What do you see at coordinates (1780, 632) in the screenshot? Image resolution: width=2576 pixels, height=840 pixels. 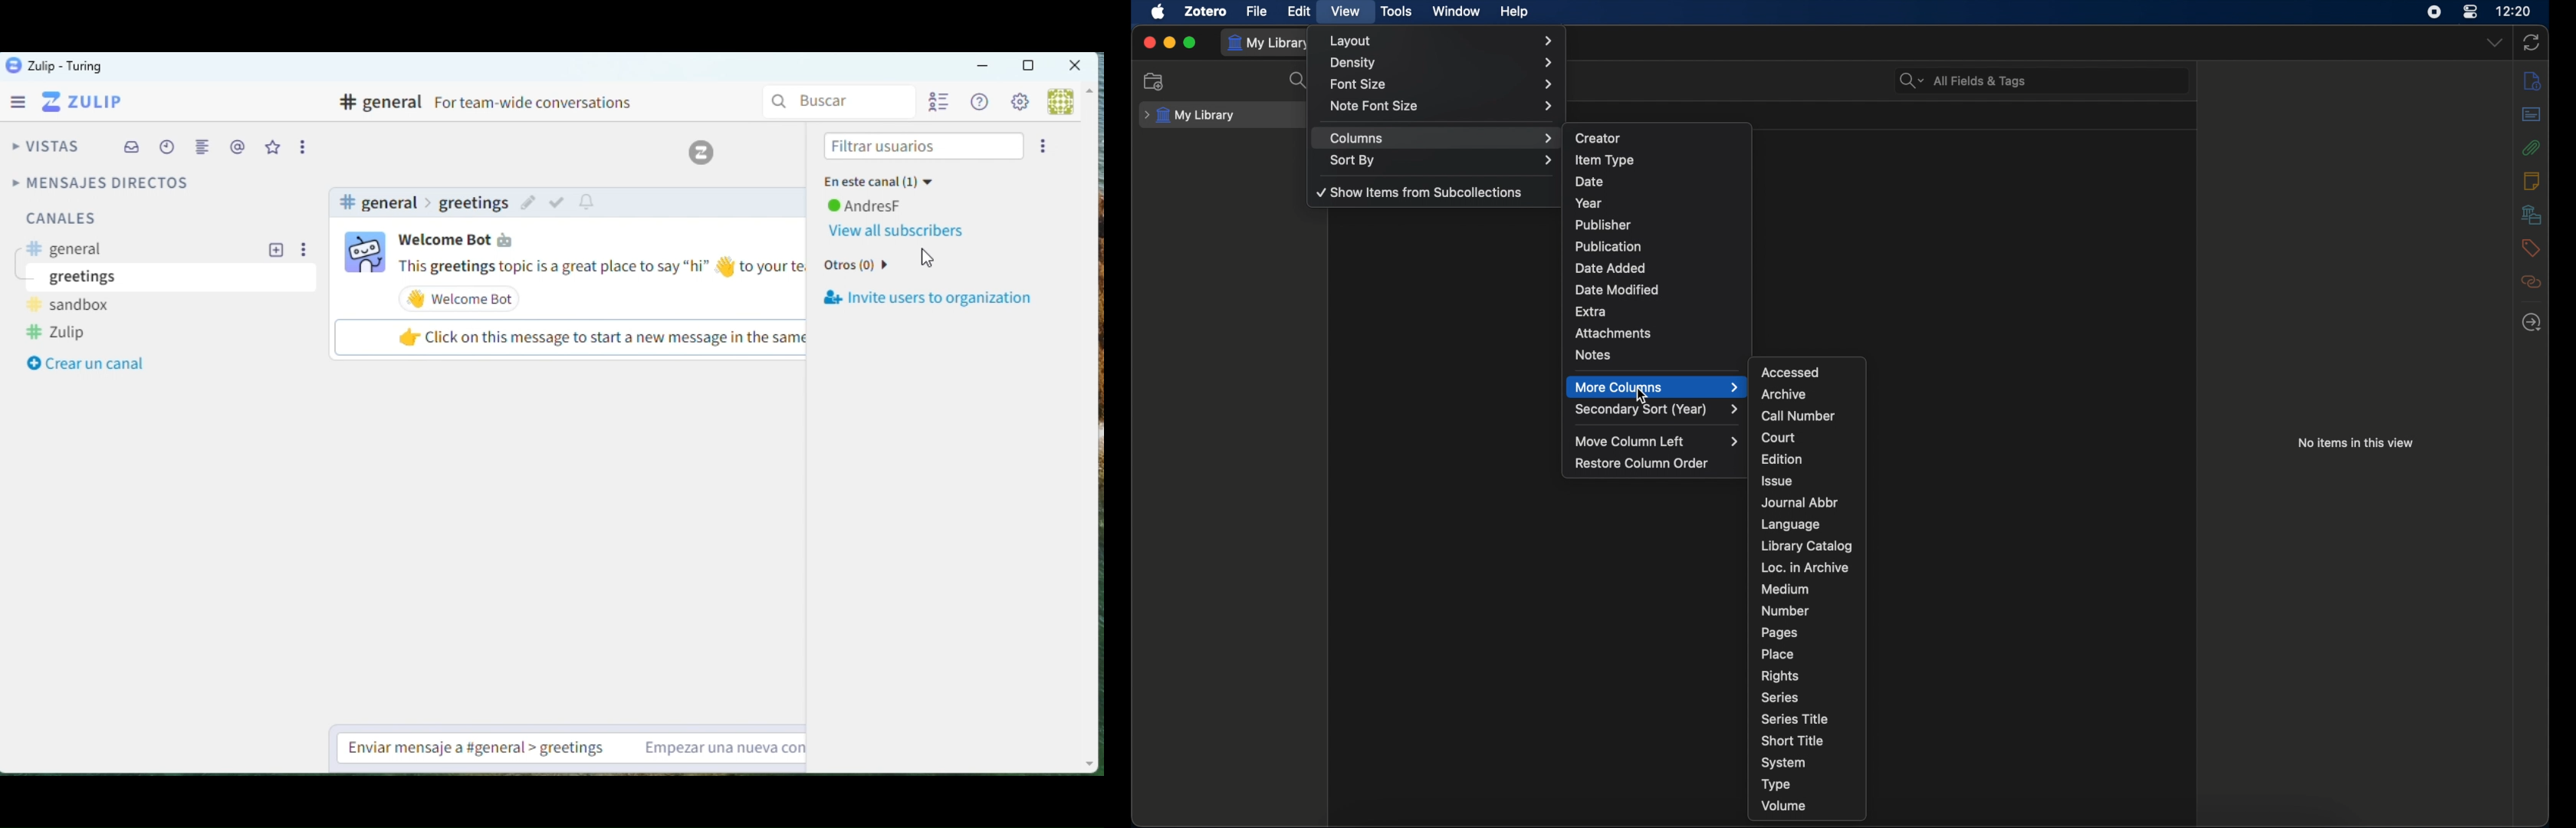 I see `pages` at bounding box center [1780, 632].